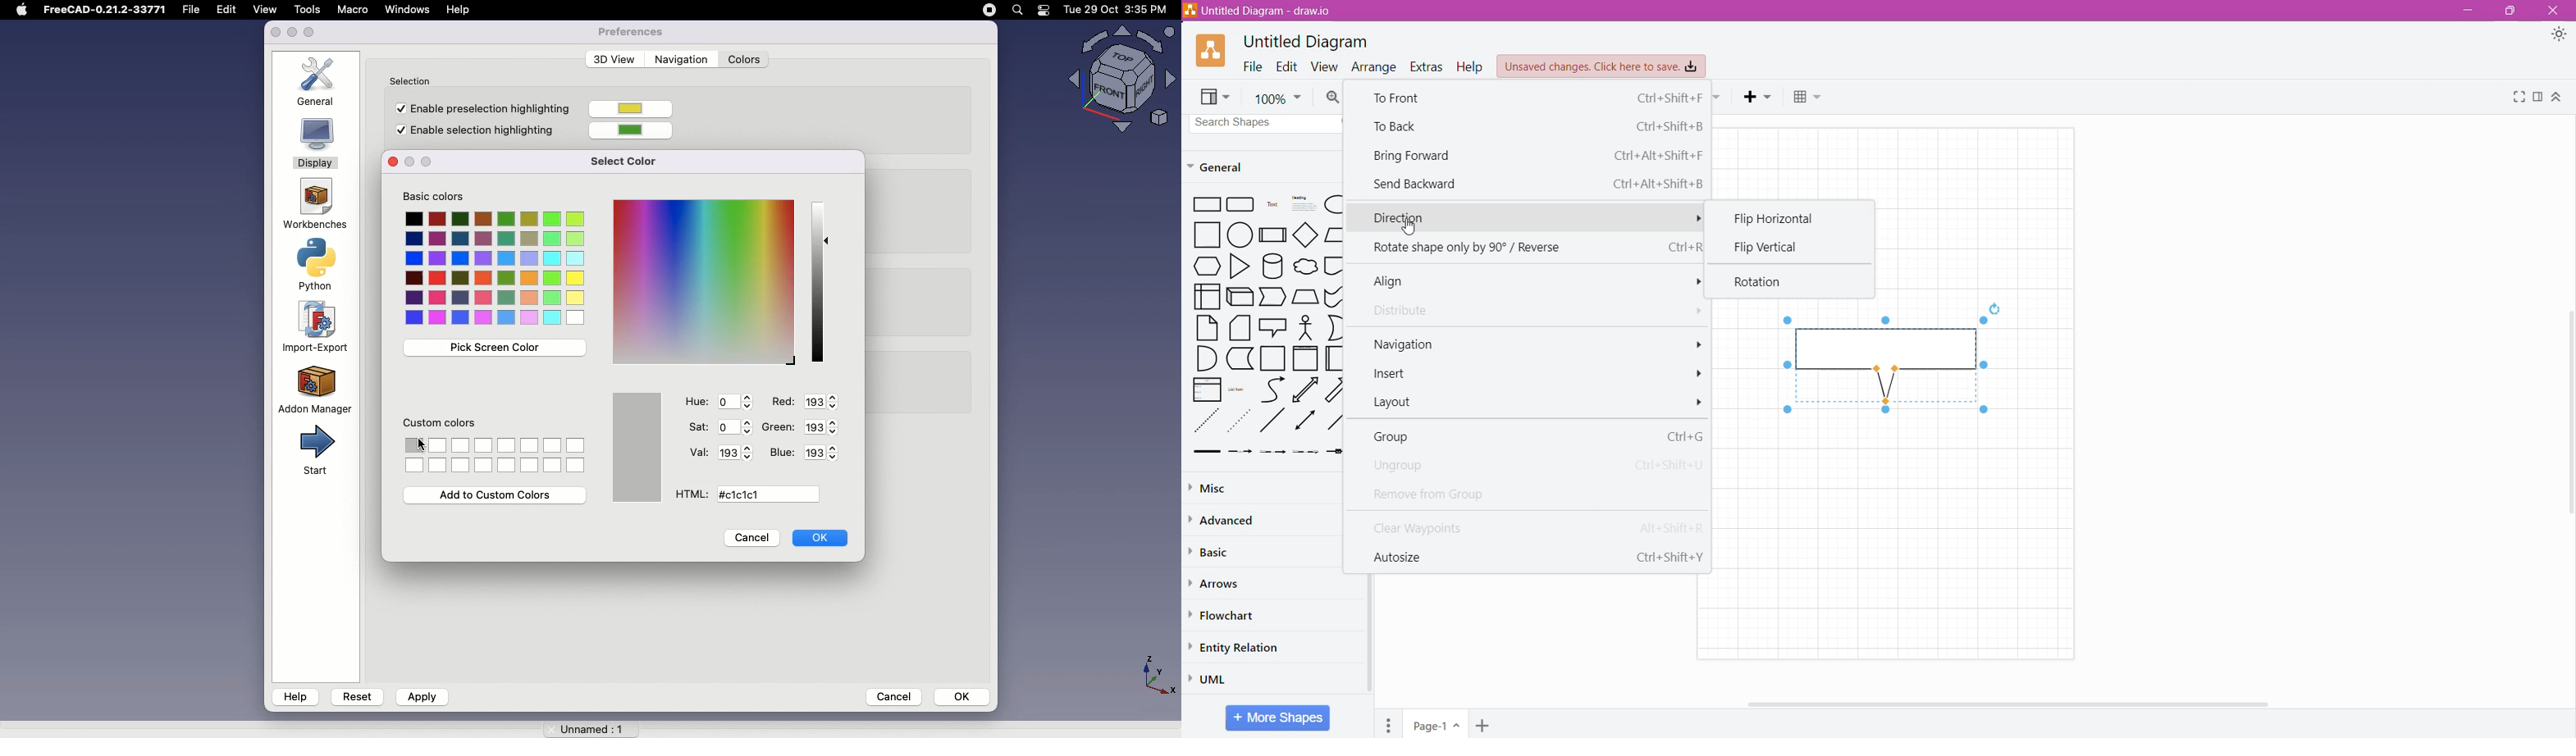  What do you see at coordinates (1238, 267) in the screenshot?
I see `triangle` at bounding box center [1238, 267].